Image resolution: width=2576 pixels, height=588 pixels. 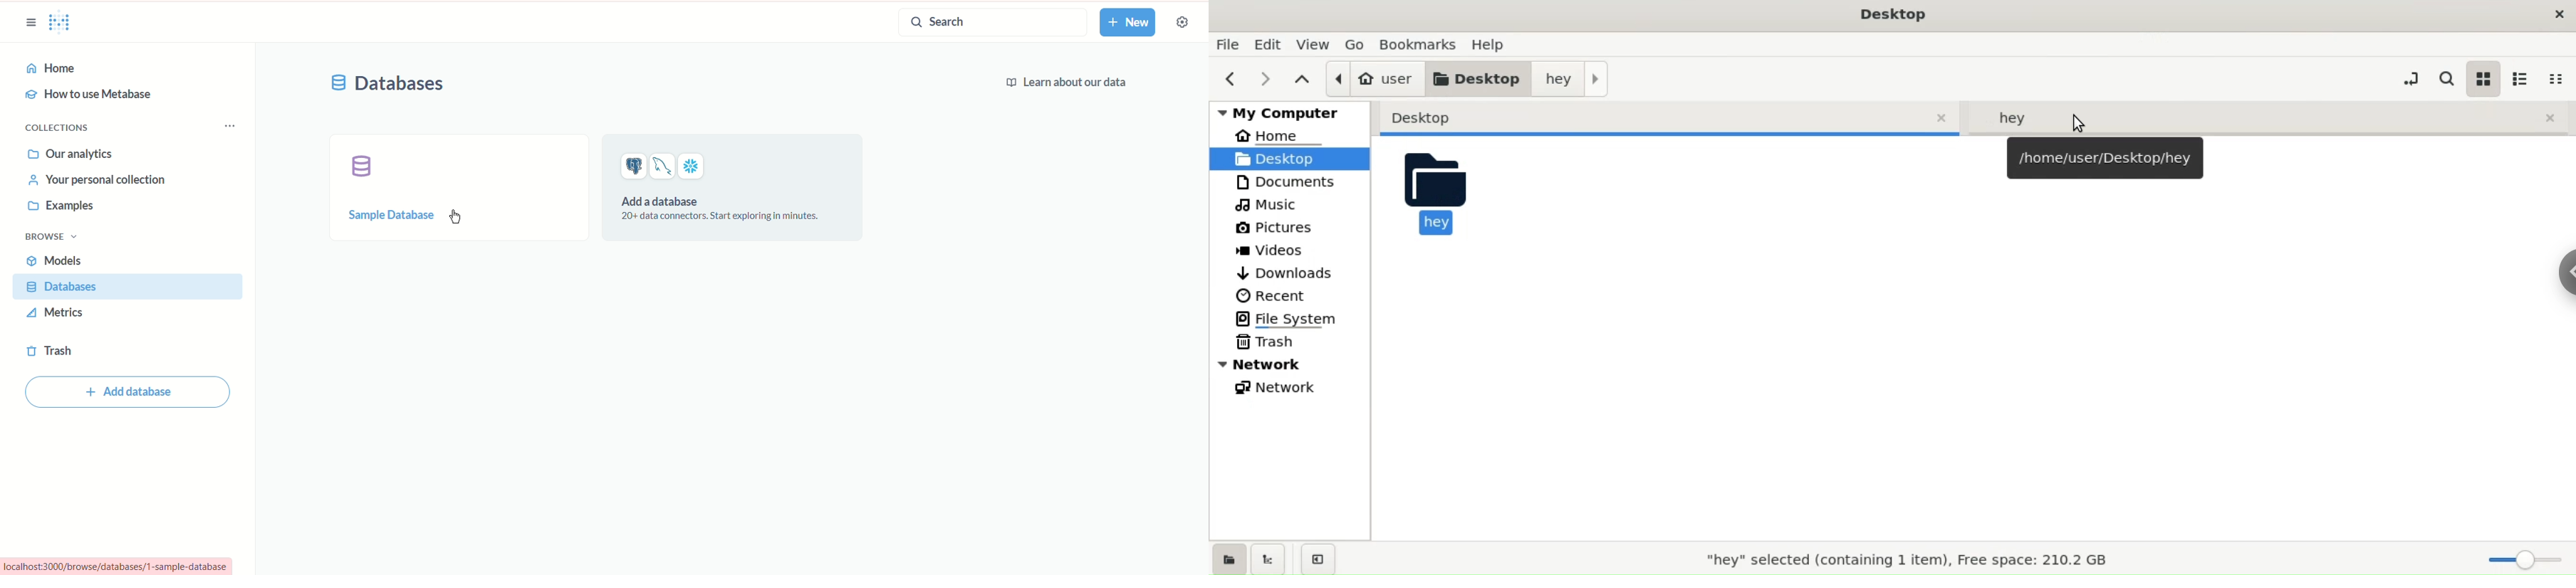 What do you see at coordinates (62, 208) in the screenshot?
I see `examples` at bounding box center [62, 208].